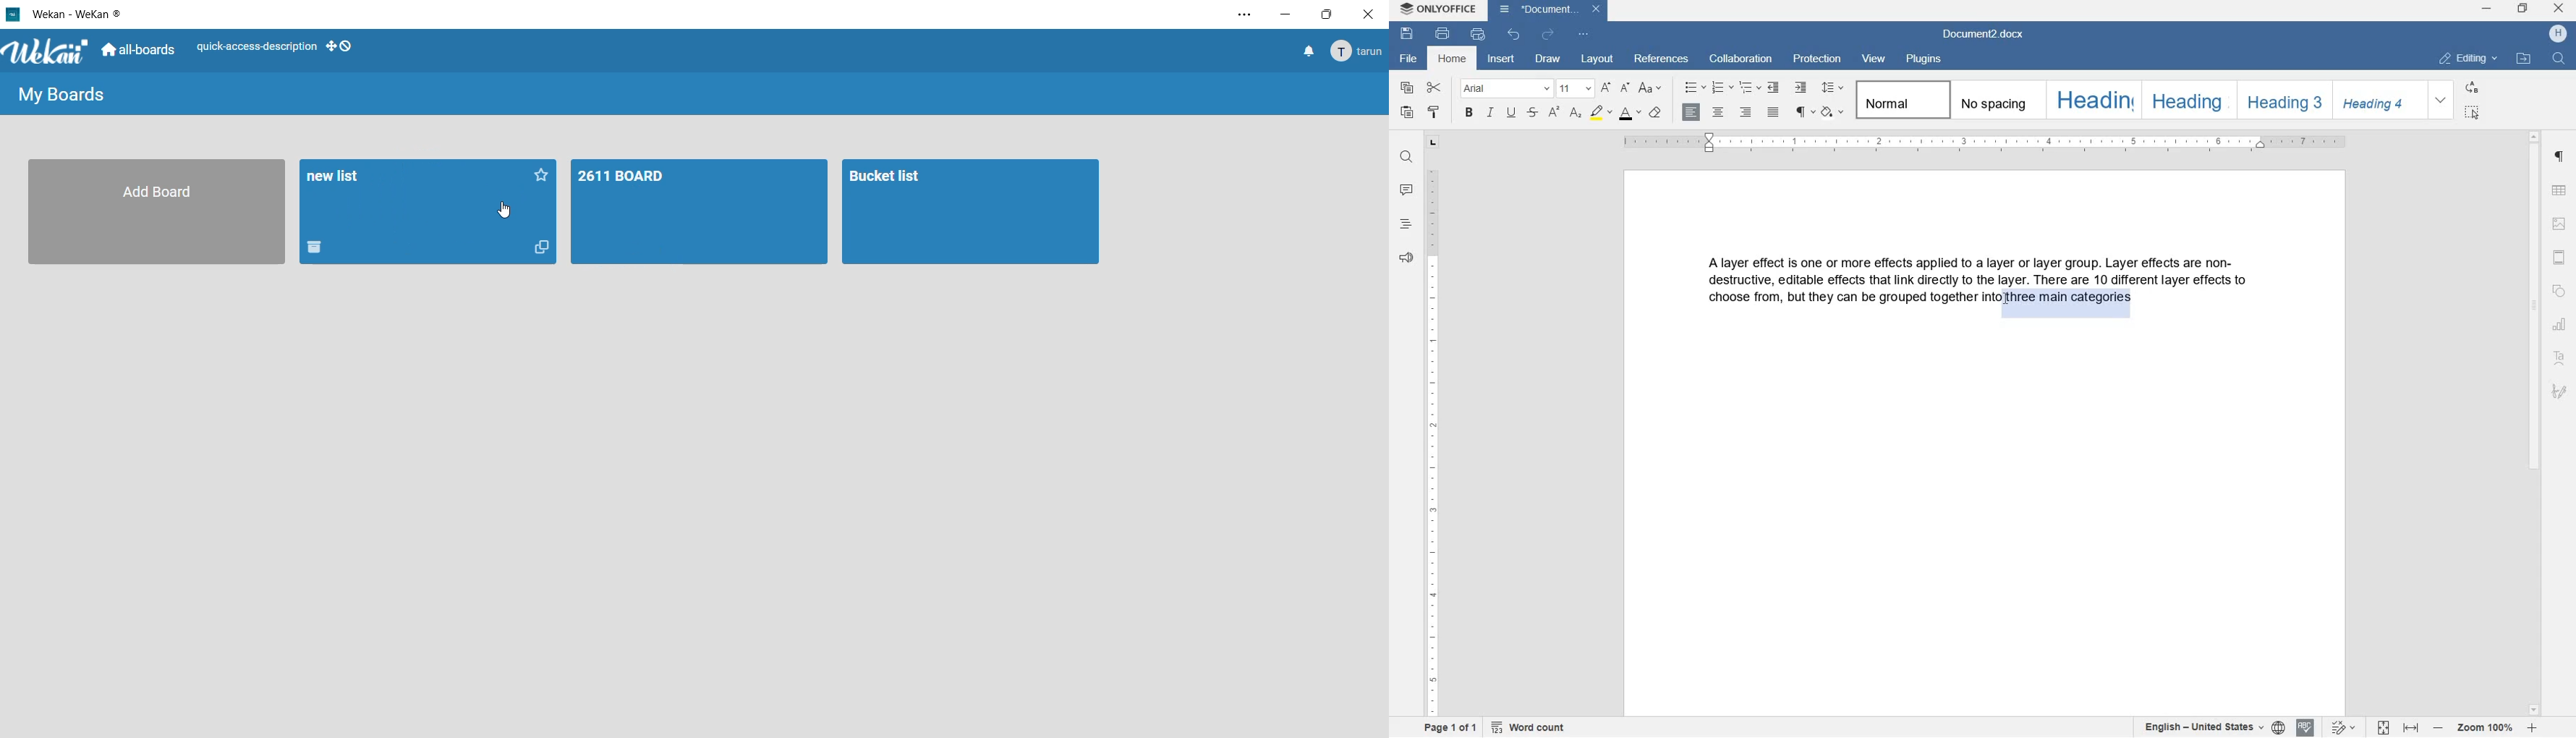  I want to click on font size, so click(1574, 88).